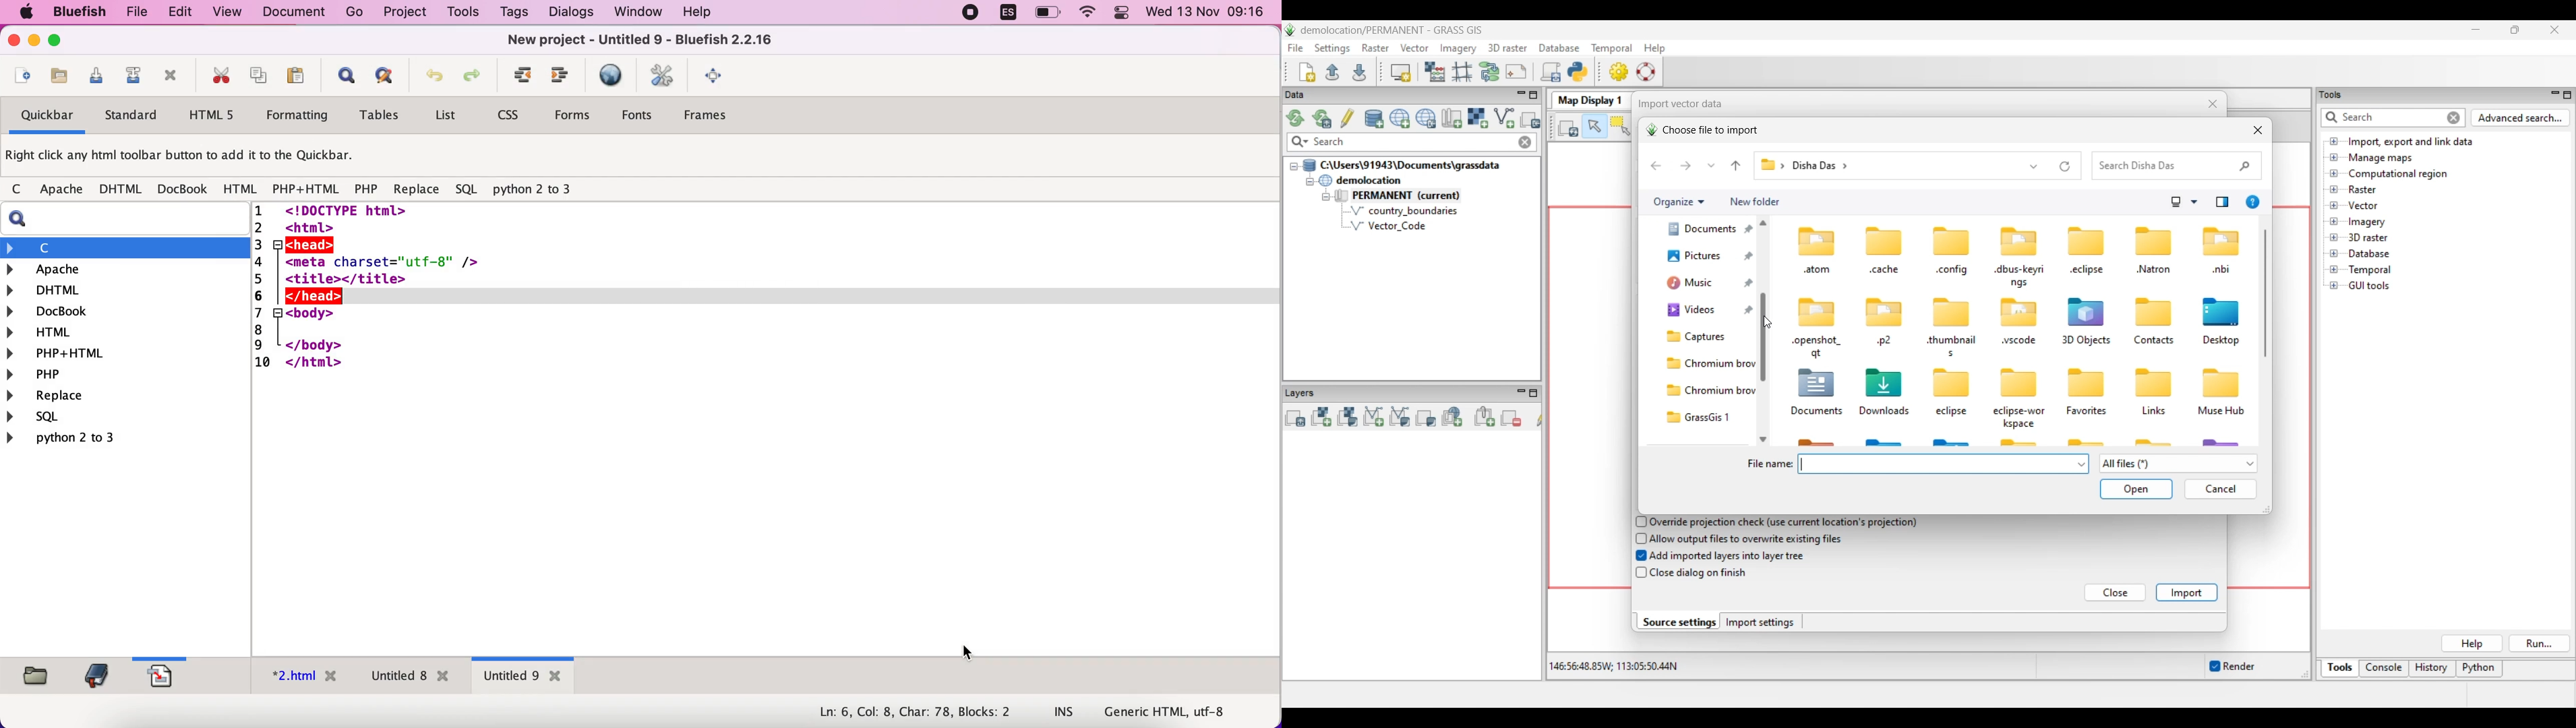 The image size is (2576, 728). What do you see at coordinates (55, 42) in the screenshot?
I see `maximize` at bounding box center [55, 42].